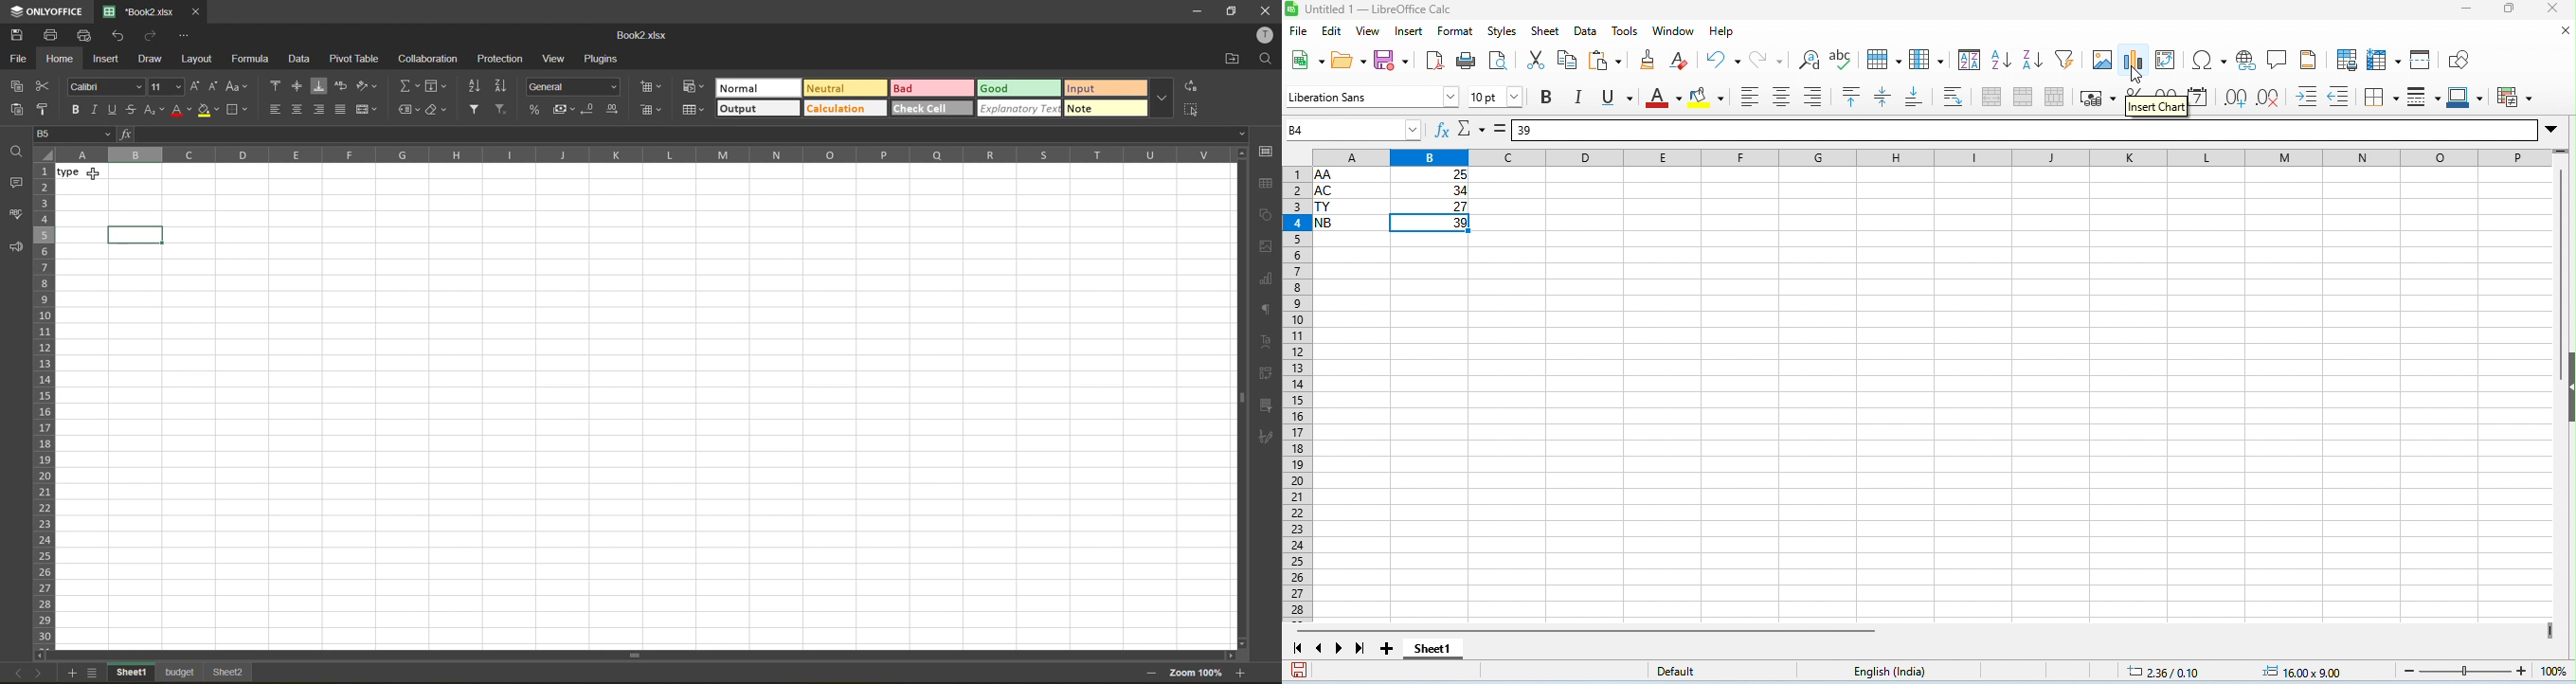  I want to click on drag to view rows, so click(2561, 152).